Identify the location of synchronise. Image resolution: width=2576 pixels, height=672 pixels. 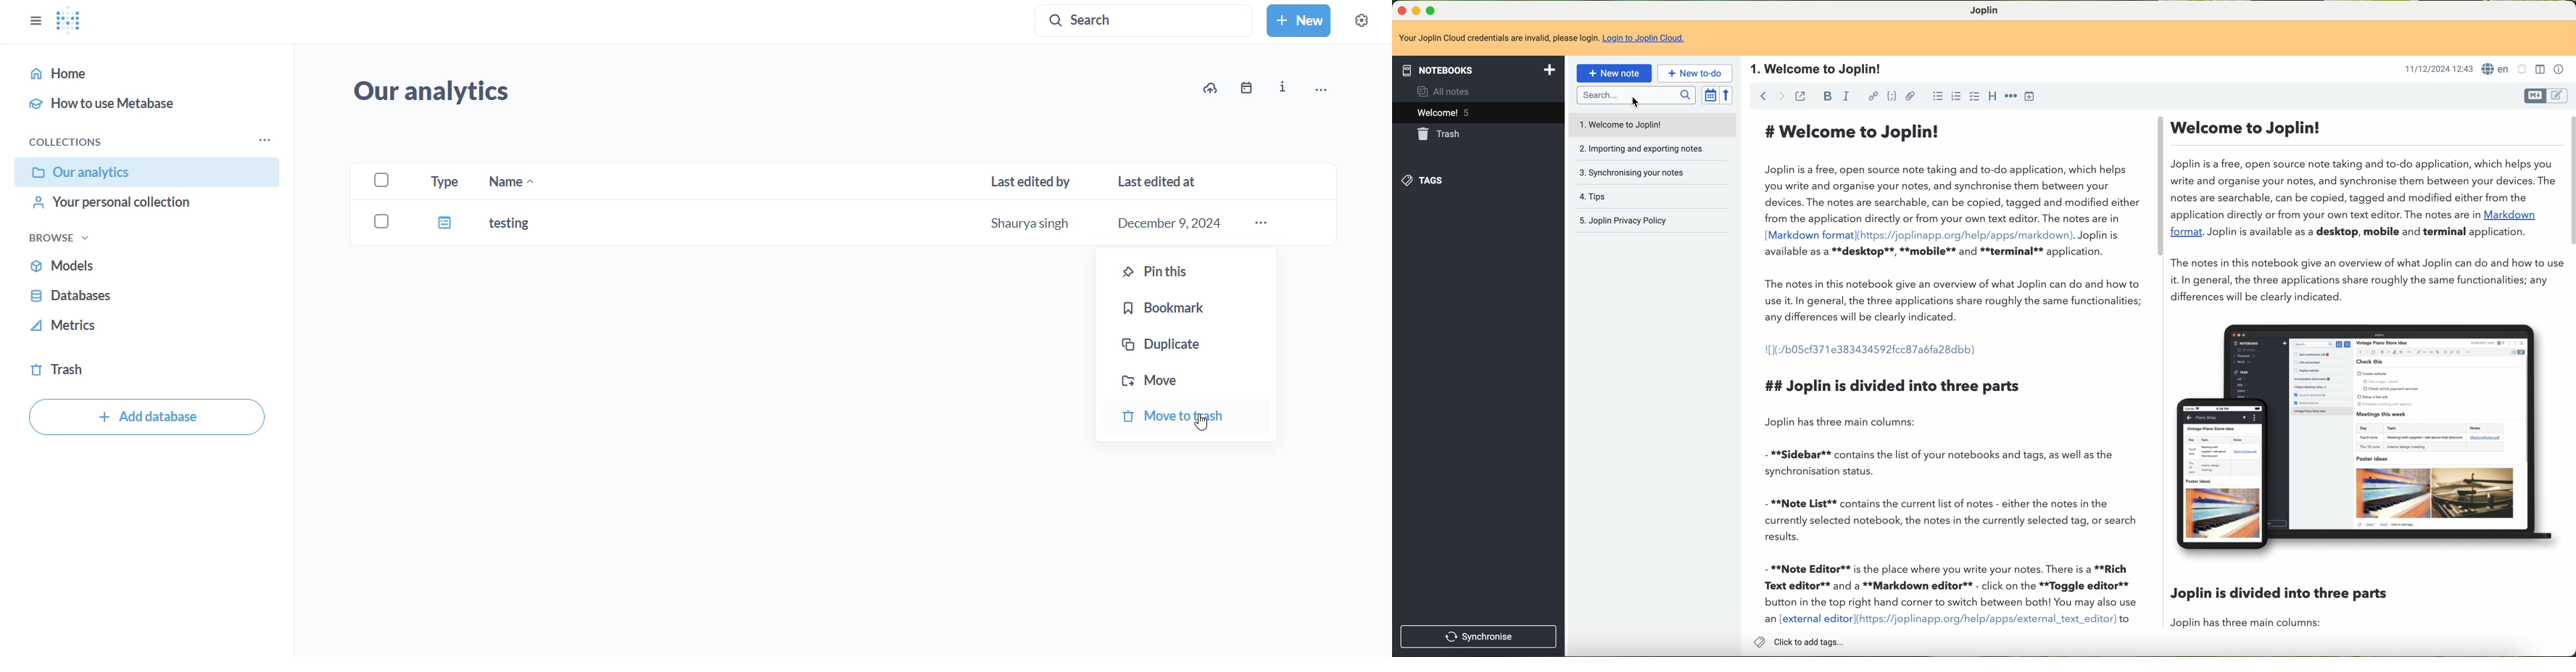
(1476, 635).